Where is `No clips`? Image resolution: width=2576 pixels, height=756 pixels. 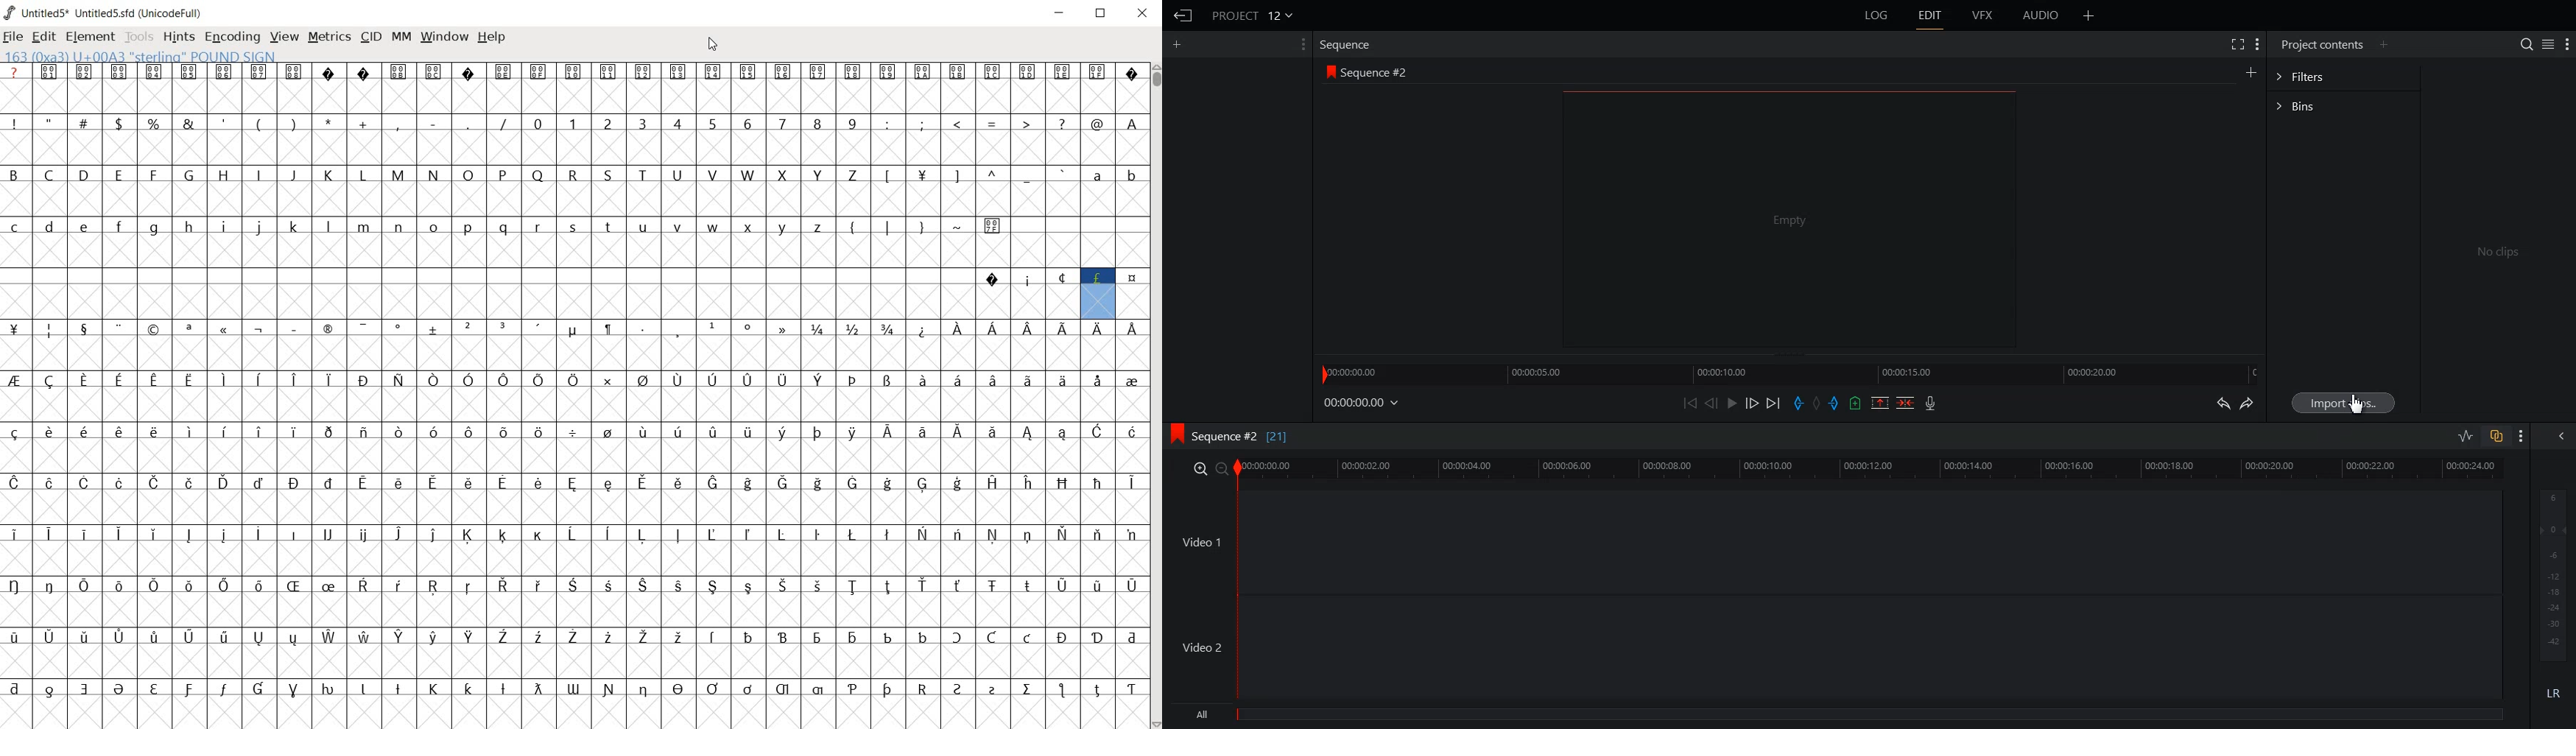
No clips is located at coordinates (2499, 252).